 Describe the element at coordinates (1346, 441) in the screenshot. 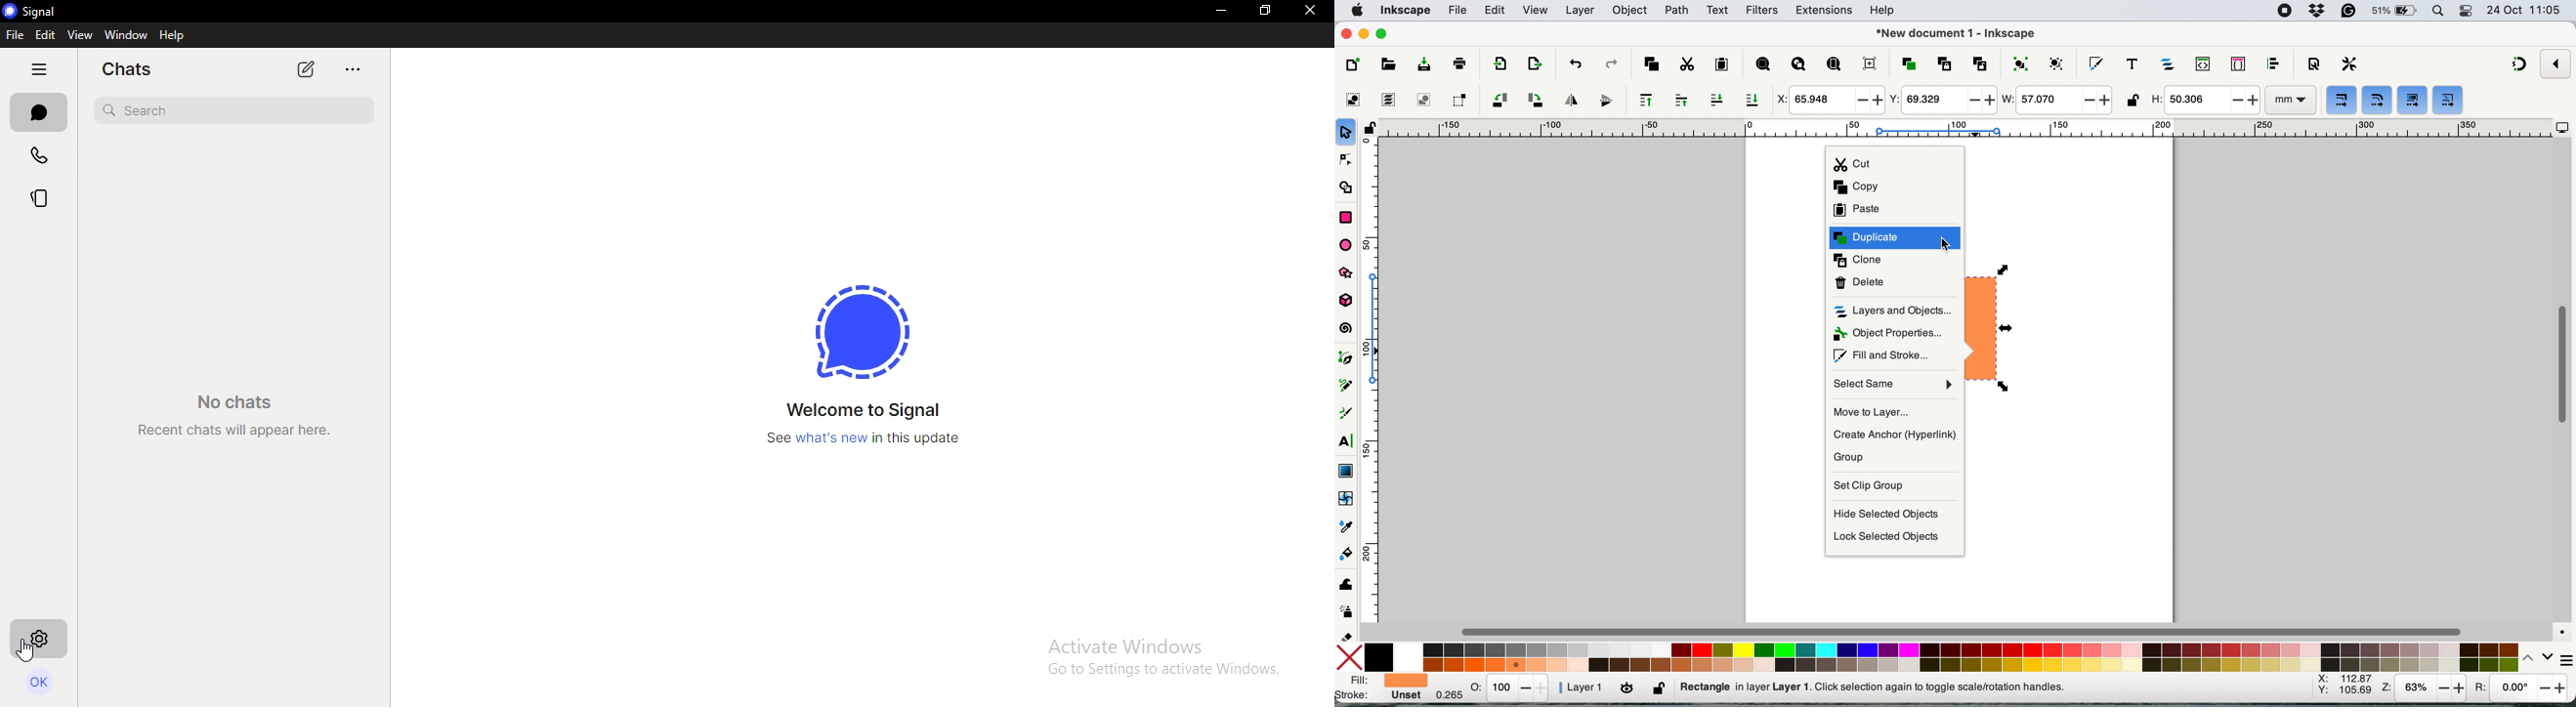

I see `text tool` at that location.